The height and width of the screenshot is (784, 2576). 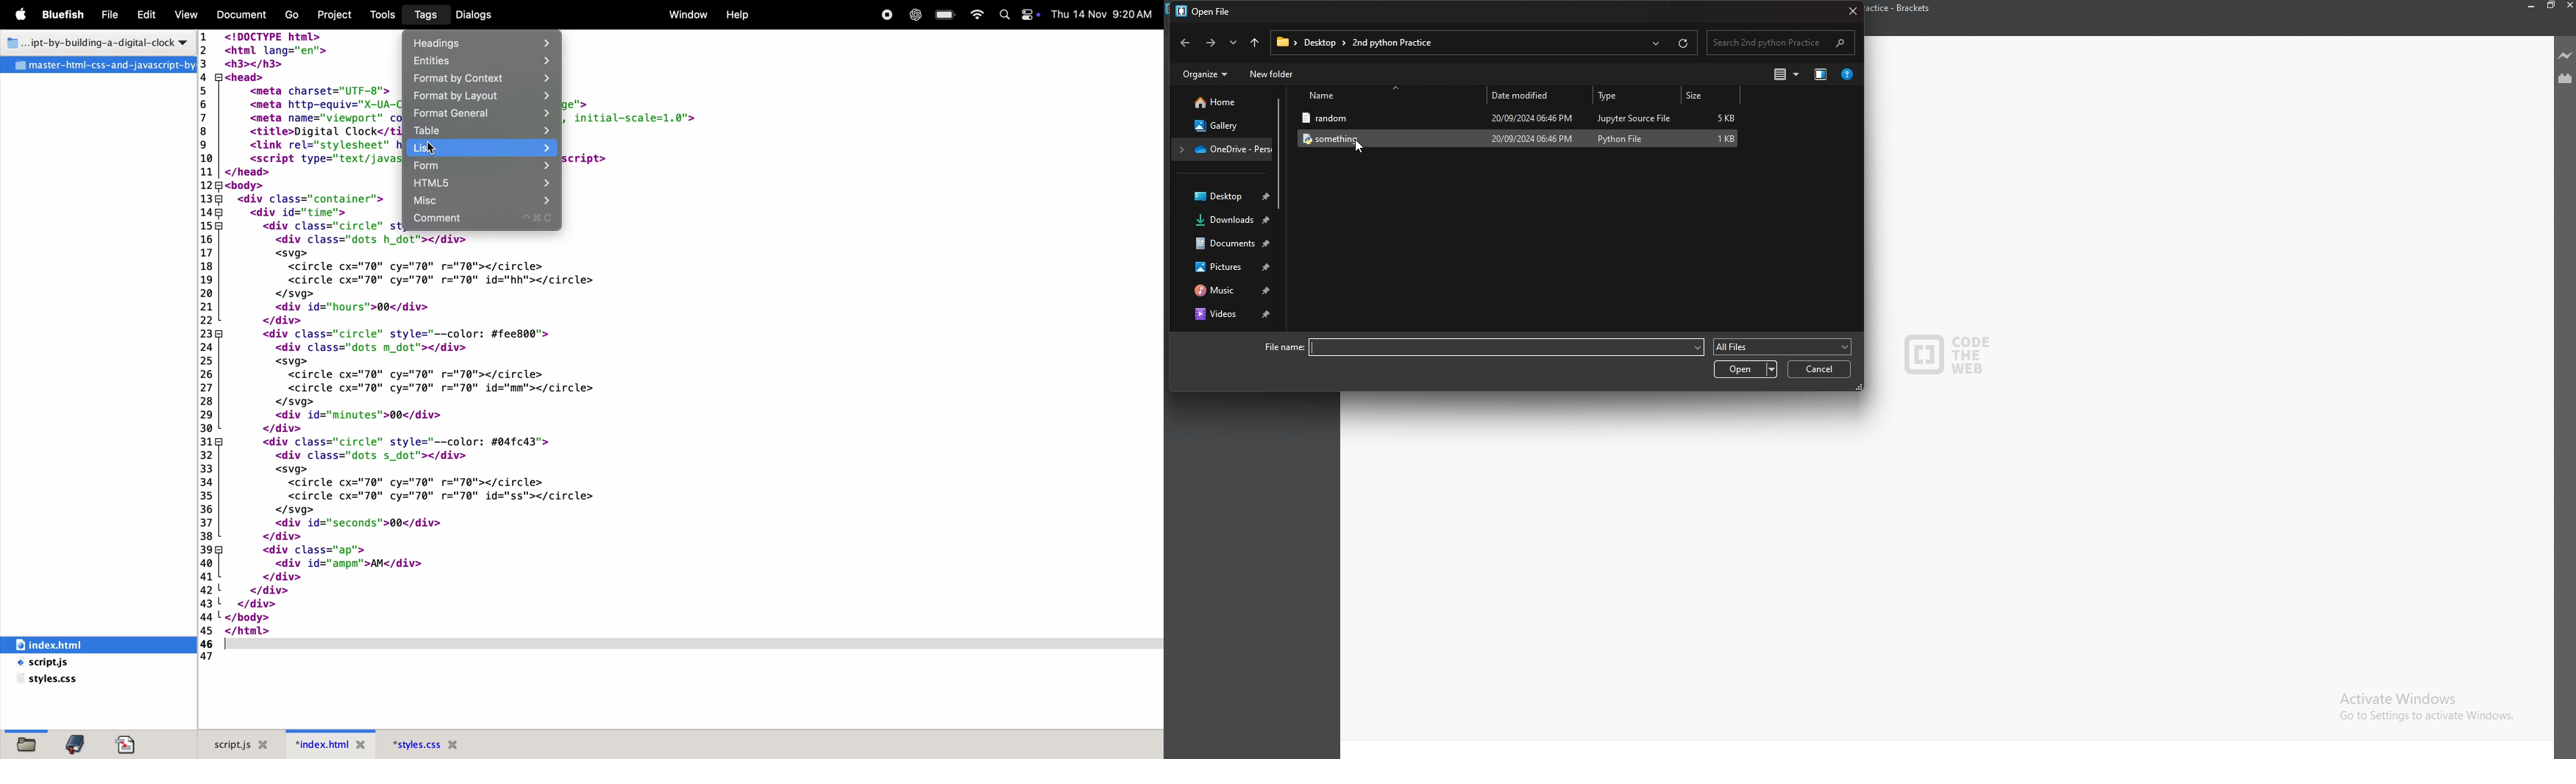 What do you see at coordinates (1217, 126) in the screenshot?
I see `gallery` at bounding box center [1217, 126].